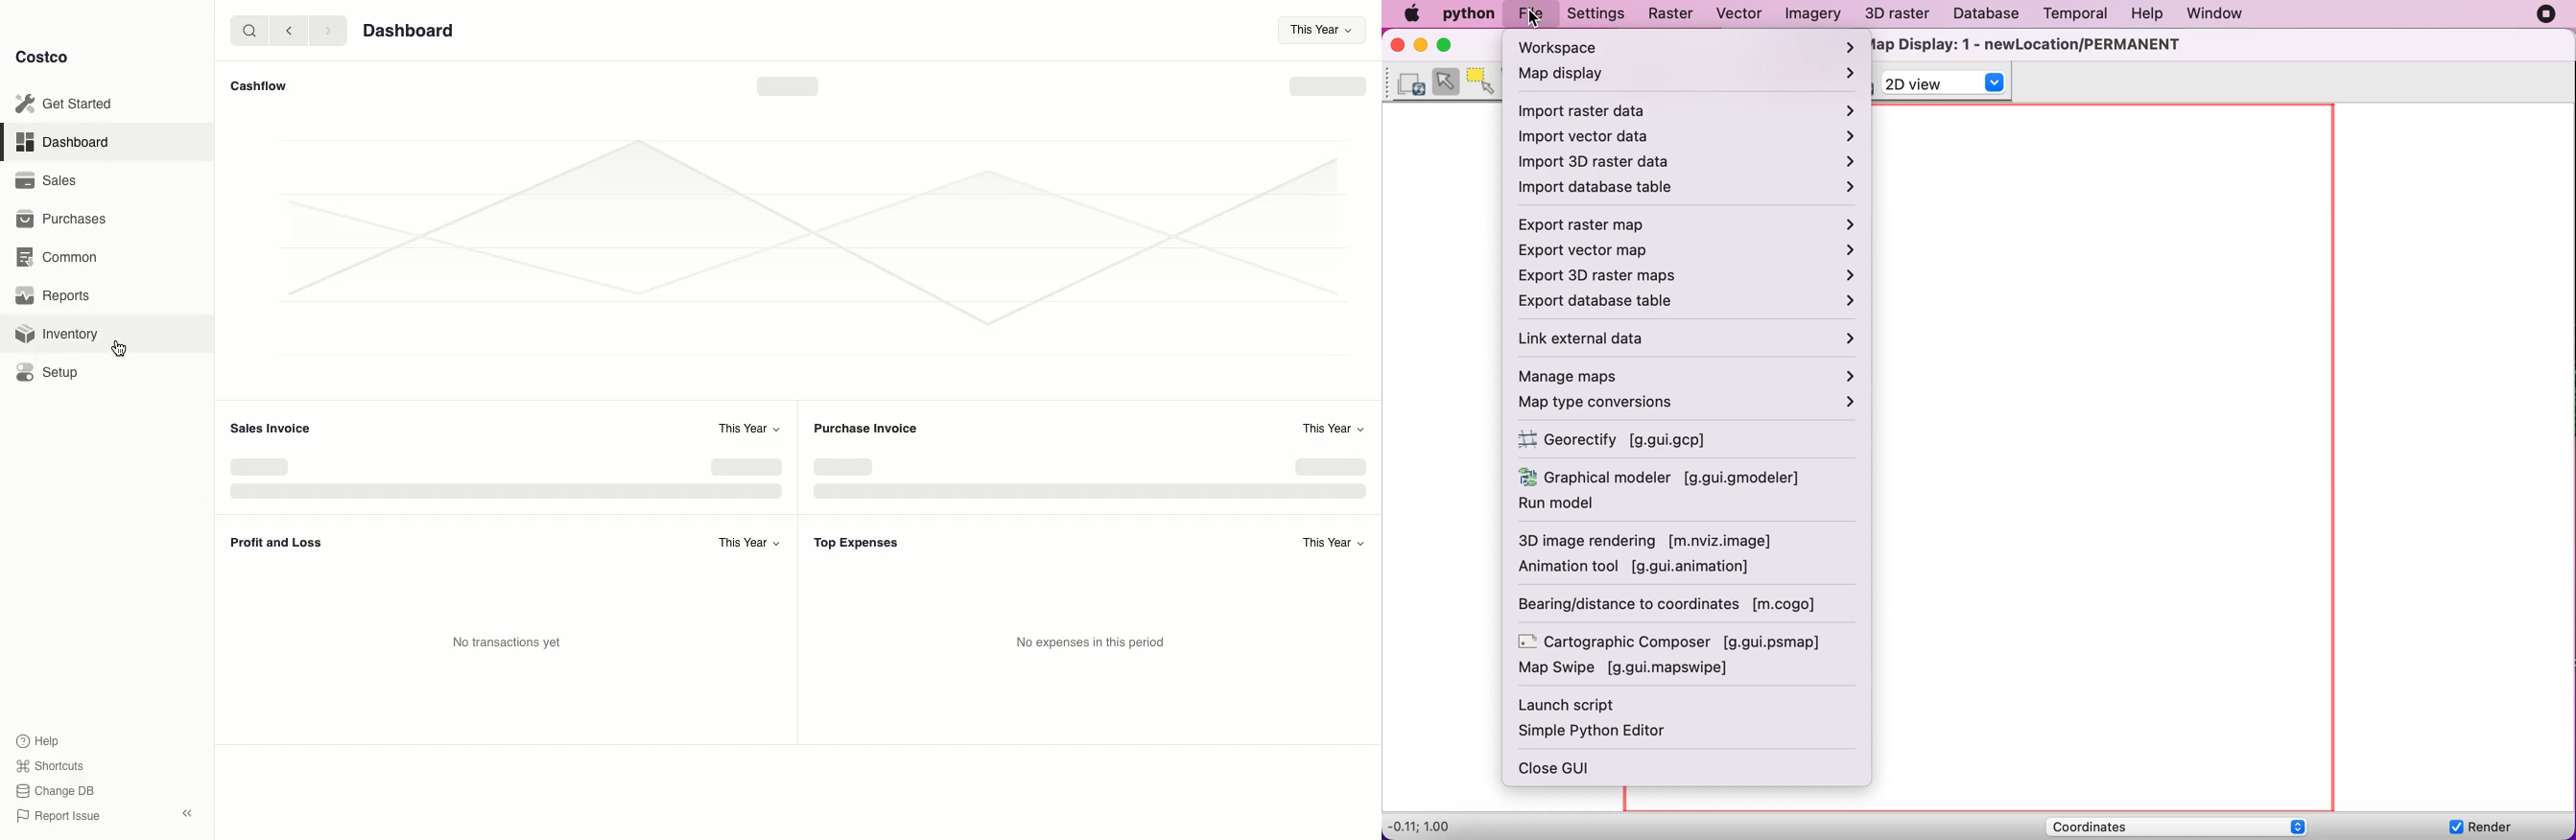 The height and width of the screenshot is (840, 2576). What do you see at coordinates (749, 430) in the screenshot?
I see `This Year` at bounding box center [749, 430].